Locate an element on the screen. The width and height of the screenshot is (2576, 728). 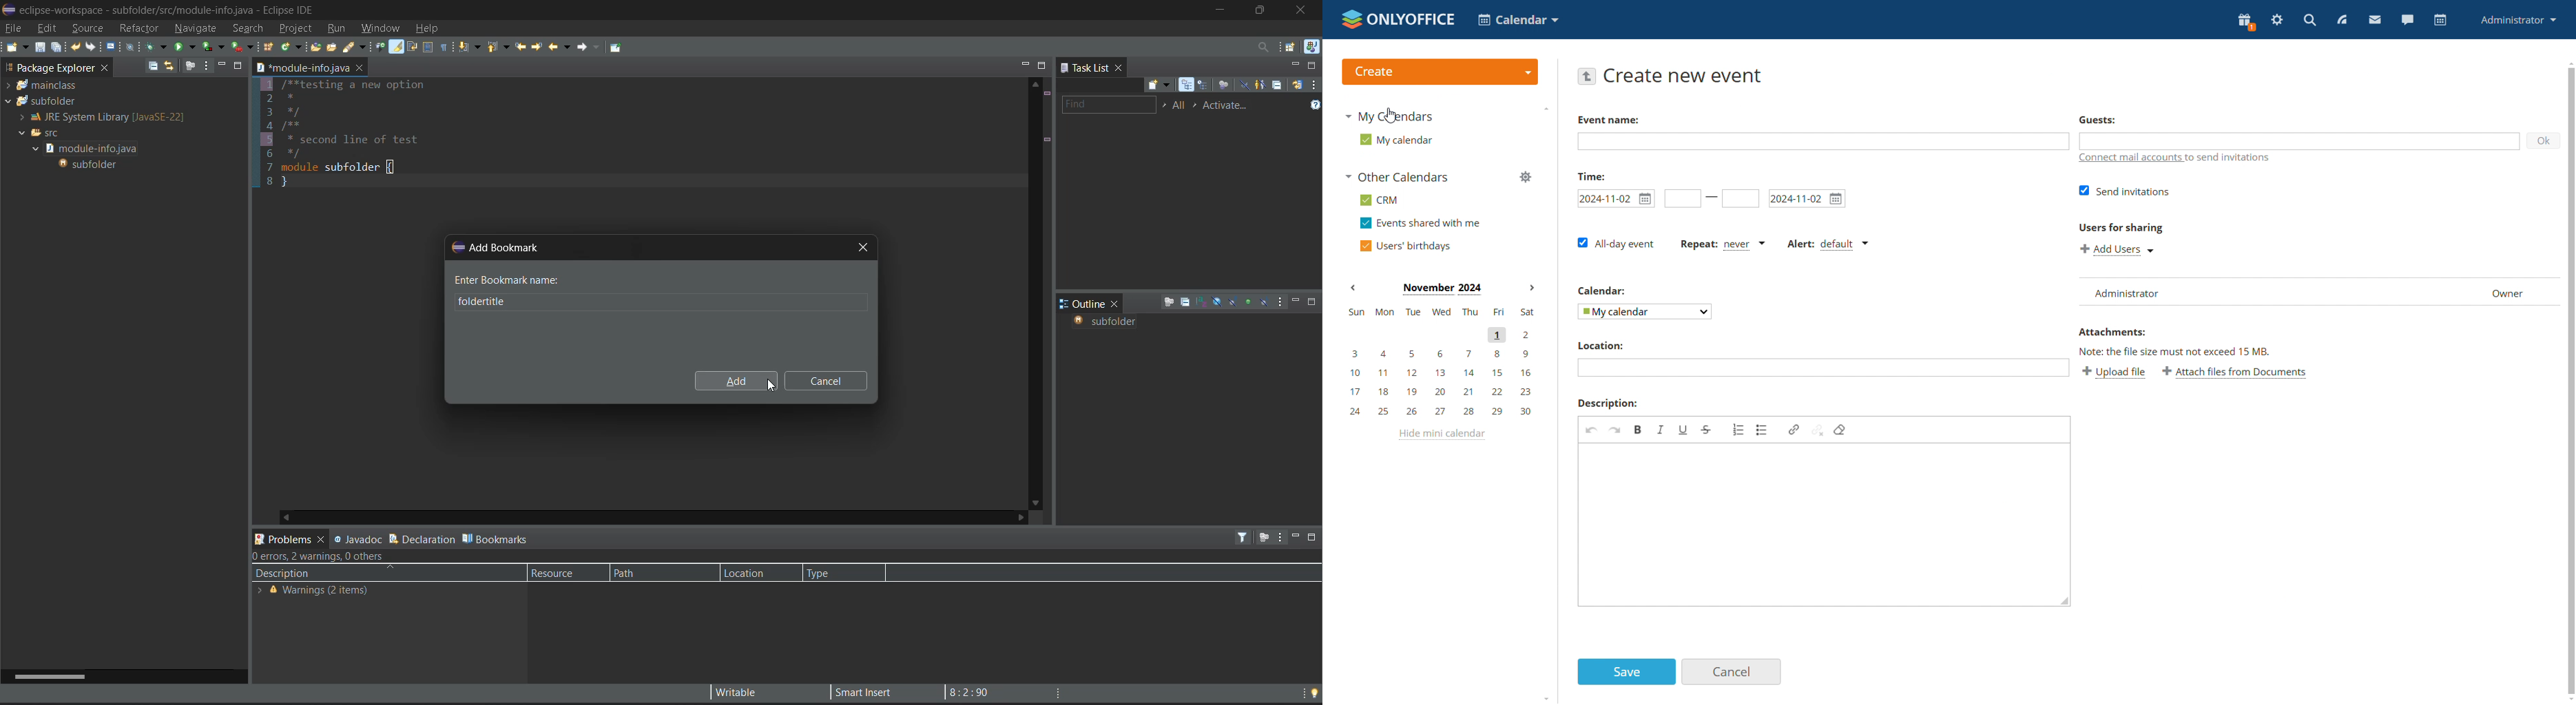
upload file is located at coordinates (2115, 373).